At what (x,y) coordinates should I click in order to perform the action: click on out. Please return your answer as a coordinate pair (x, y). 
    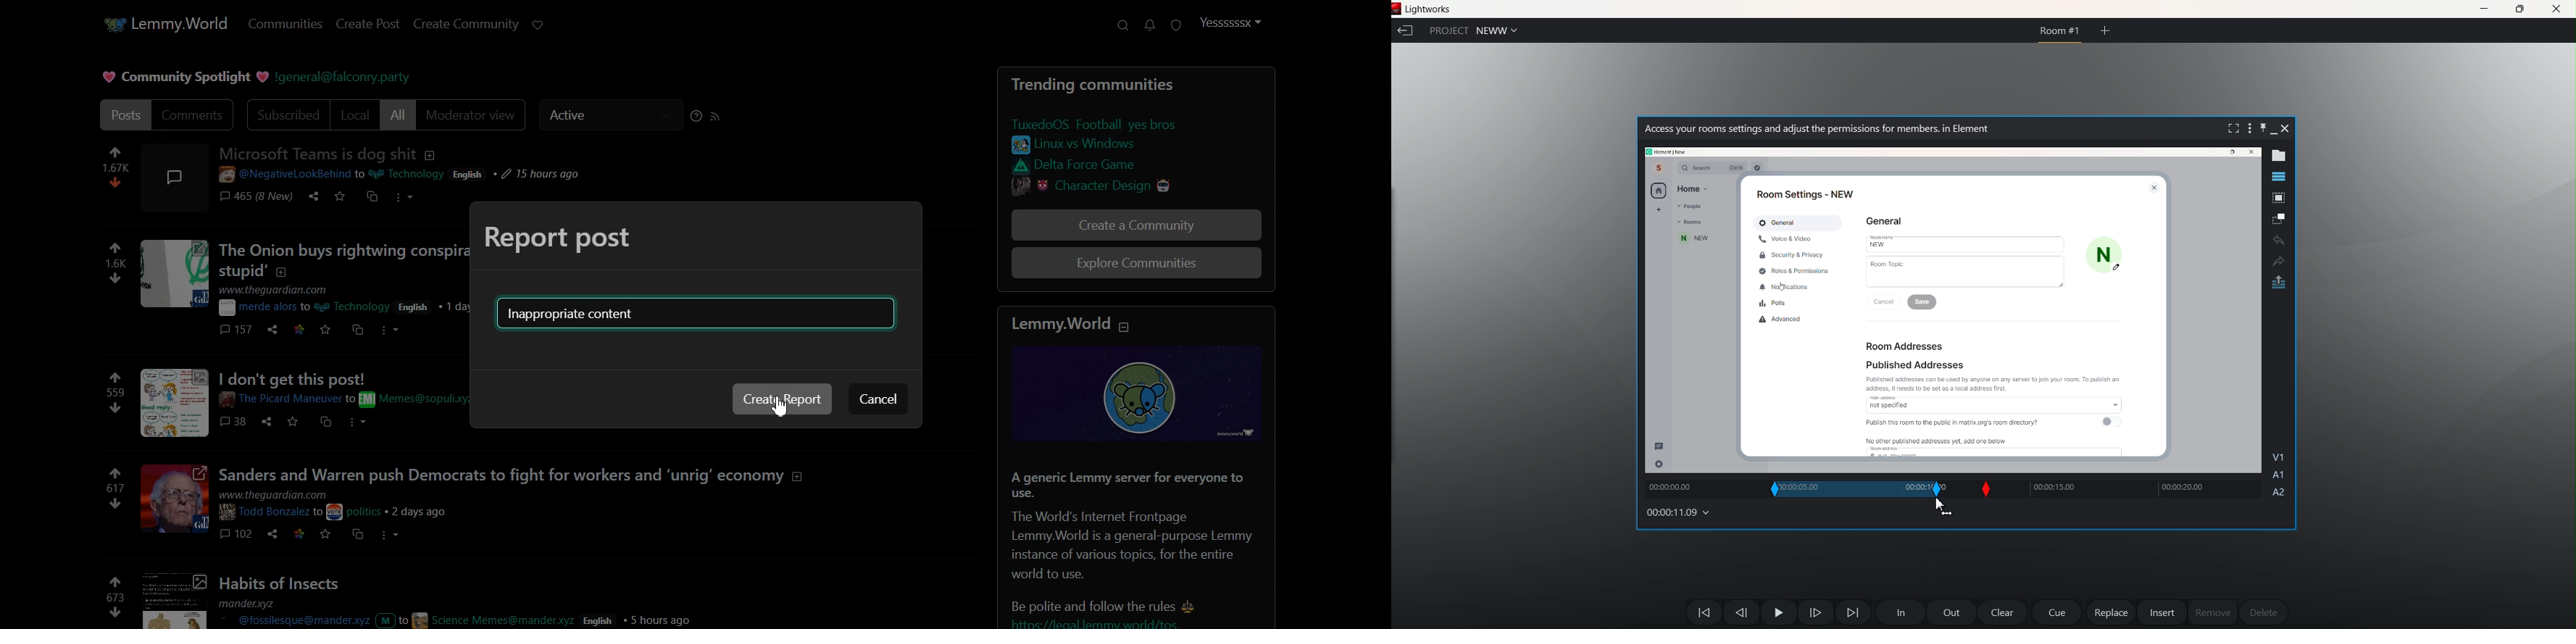
    Looking at the image, I should click on (1952, 611).